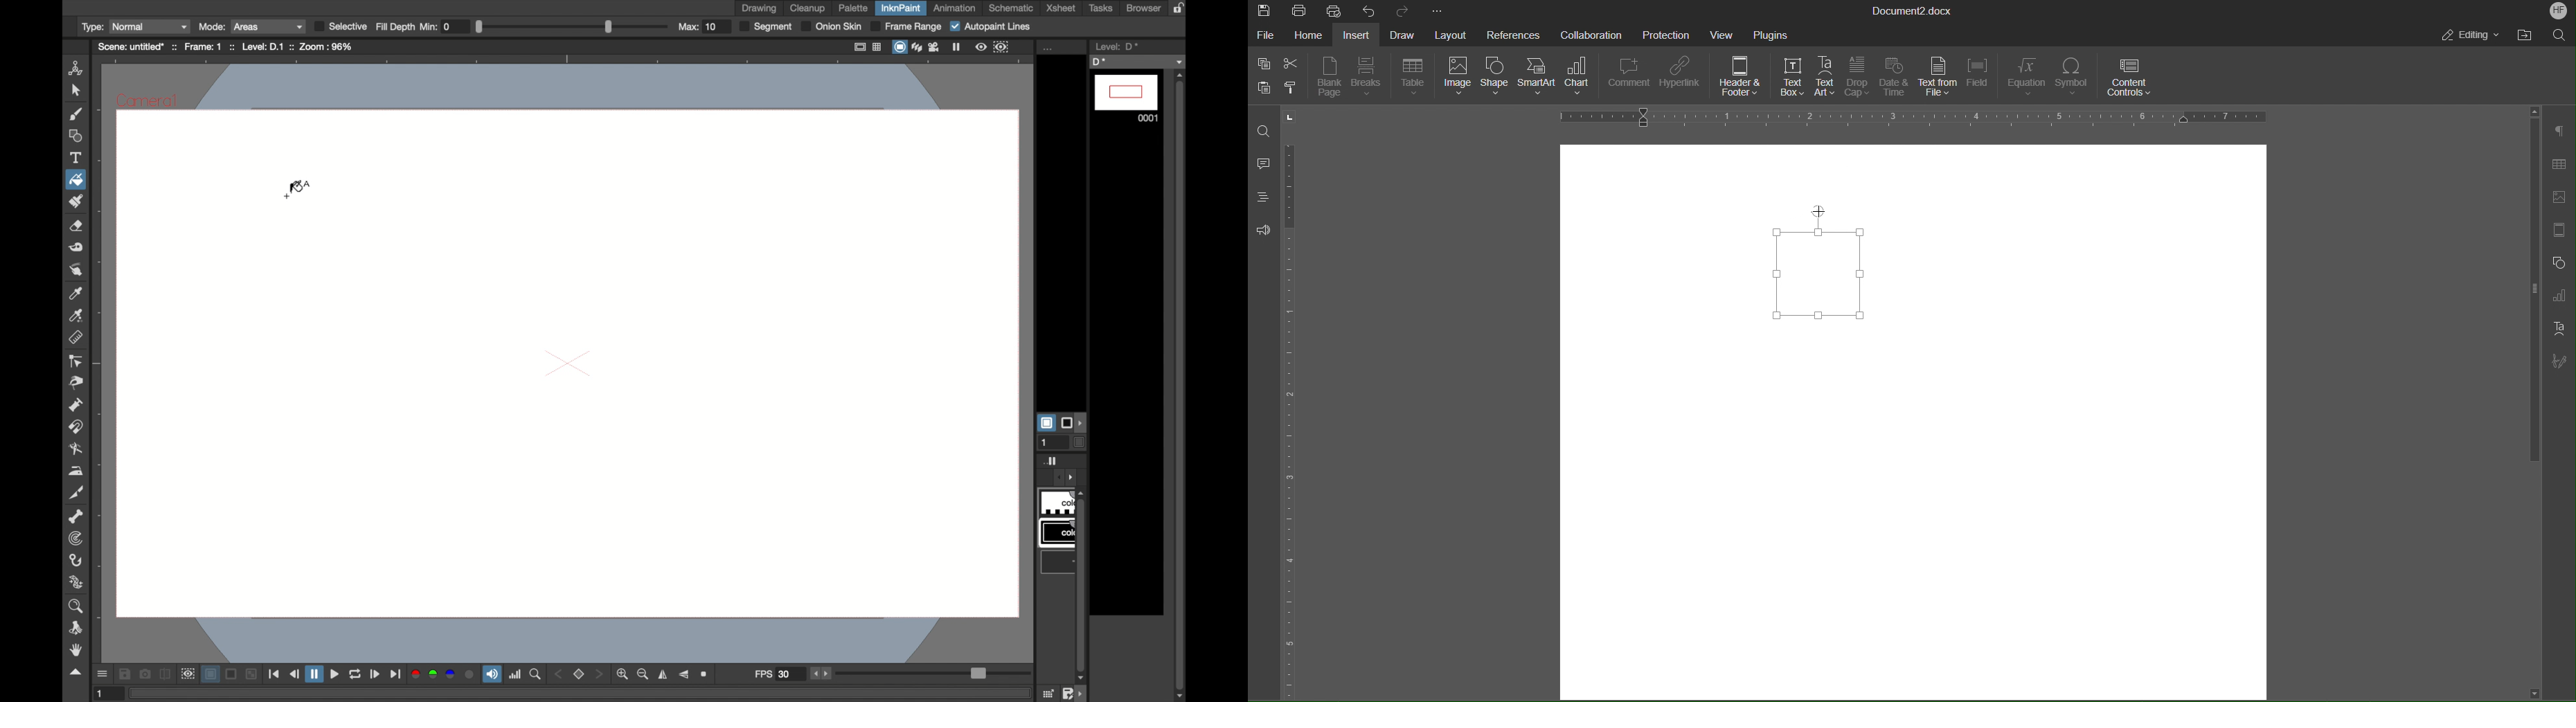 The image size is (2576, 728). What do you see at coordinates (683, 675) in the screenshot?
I see `flip vertically` at bounding box center [683, 675].